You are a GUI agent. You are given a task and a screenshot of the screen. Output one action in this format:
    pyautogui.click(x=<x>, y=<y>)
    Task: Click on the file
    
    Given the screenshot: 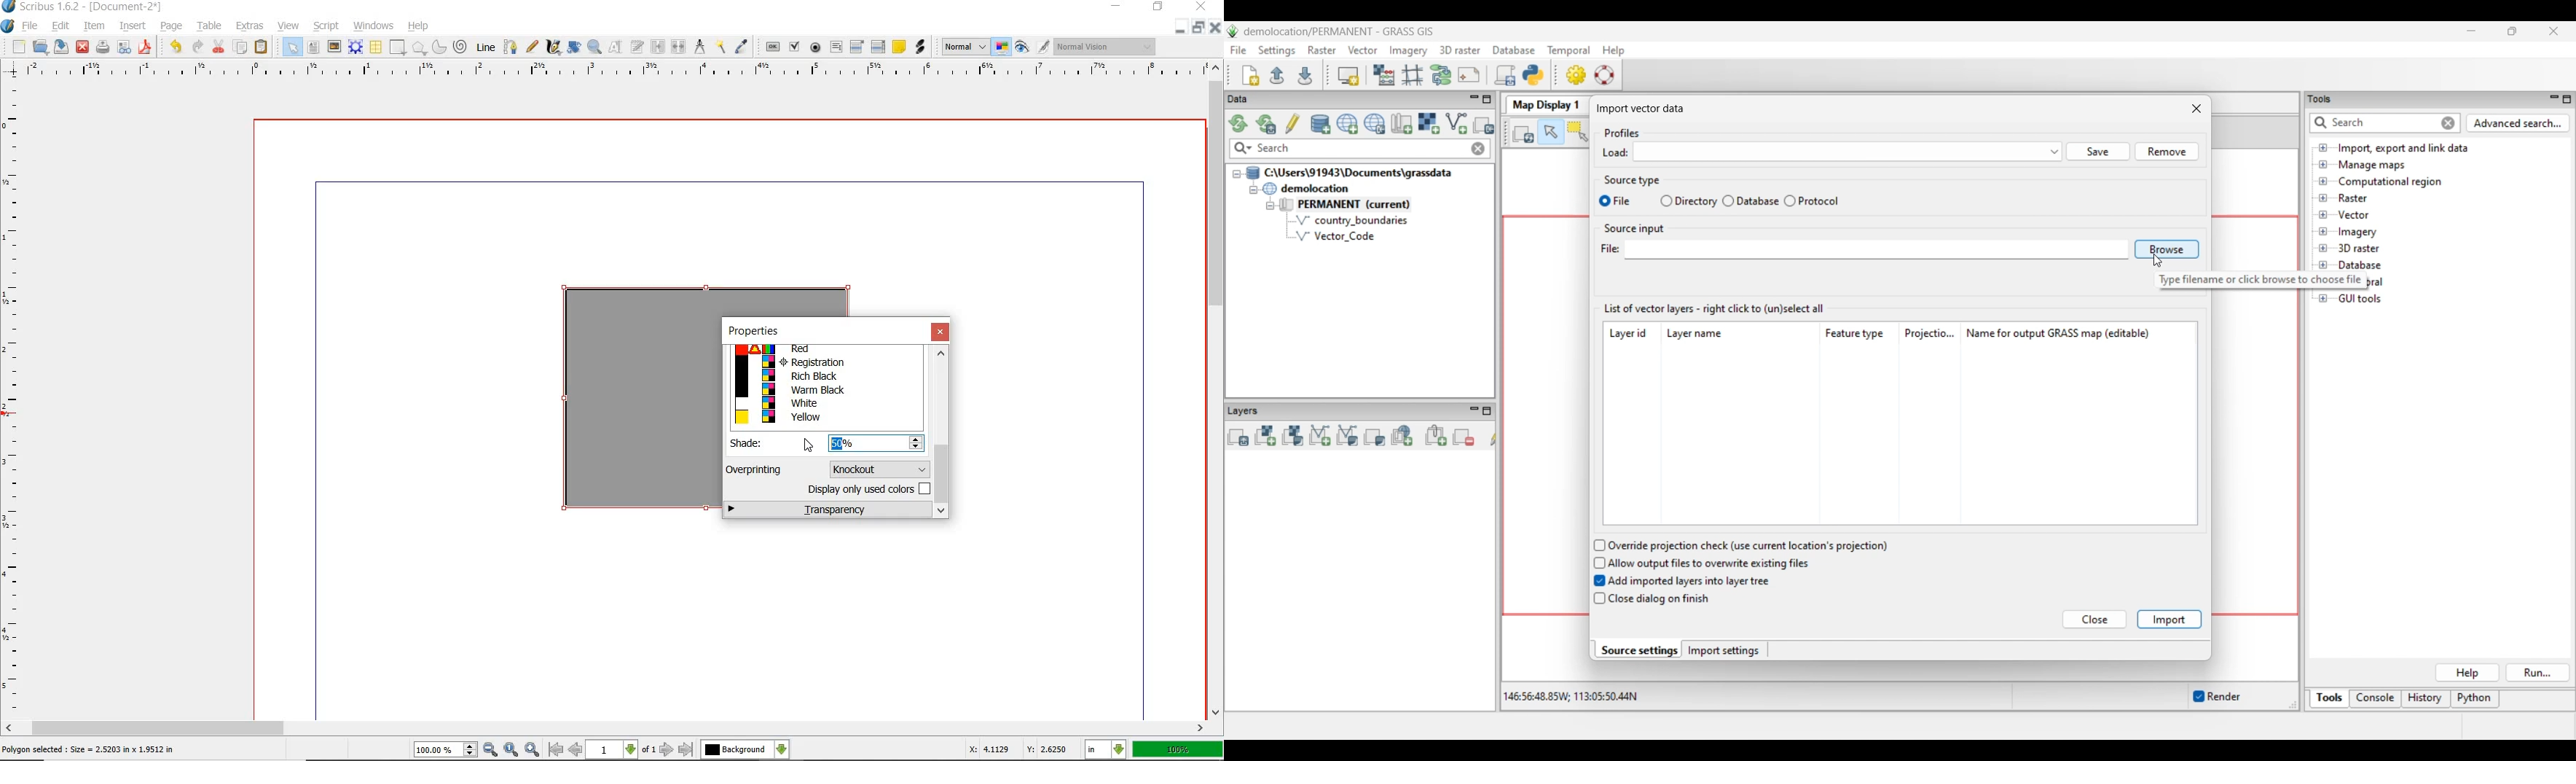 What is the action you would take?
    pyautogui.click(x=31, y=28)
    